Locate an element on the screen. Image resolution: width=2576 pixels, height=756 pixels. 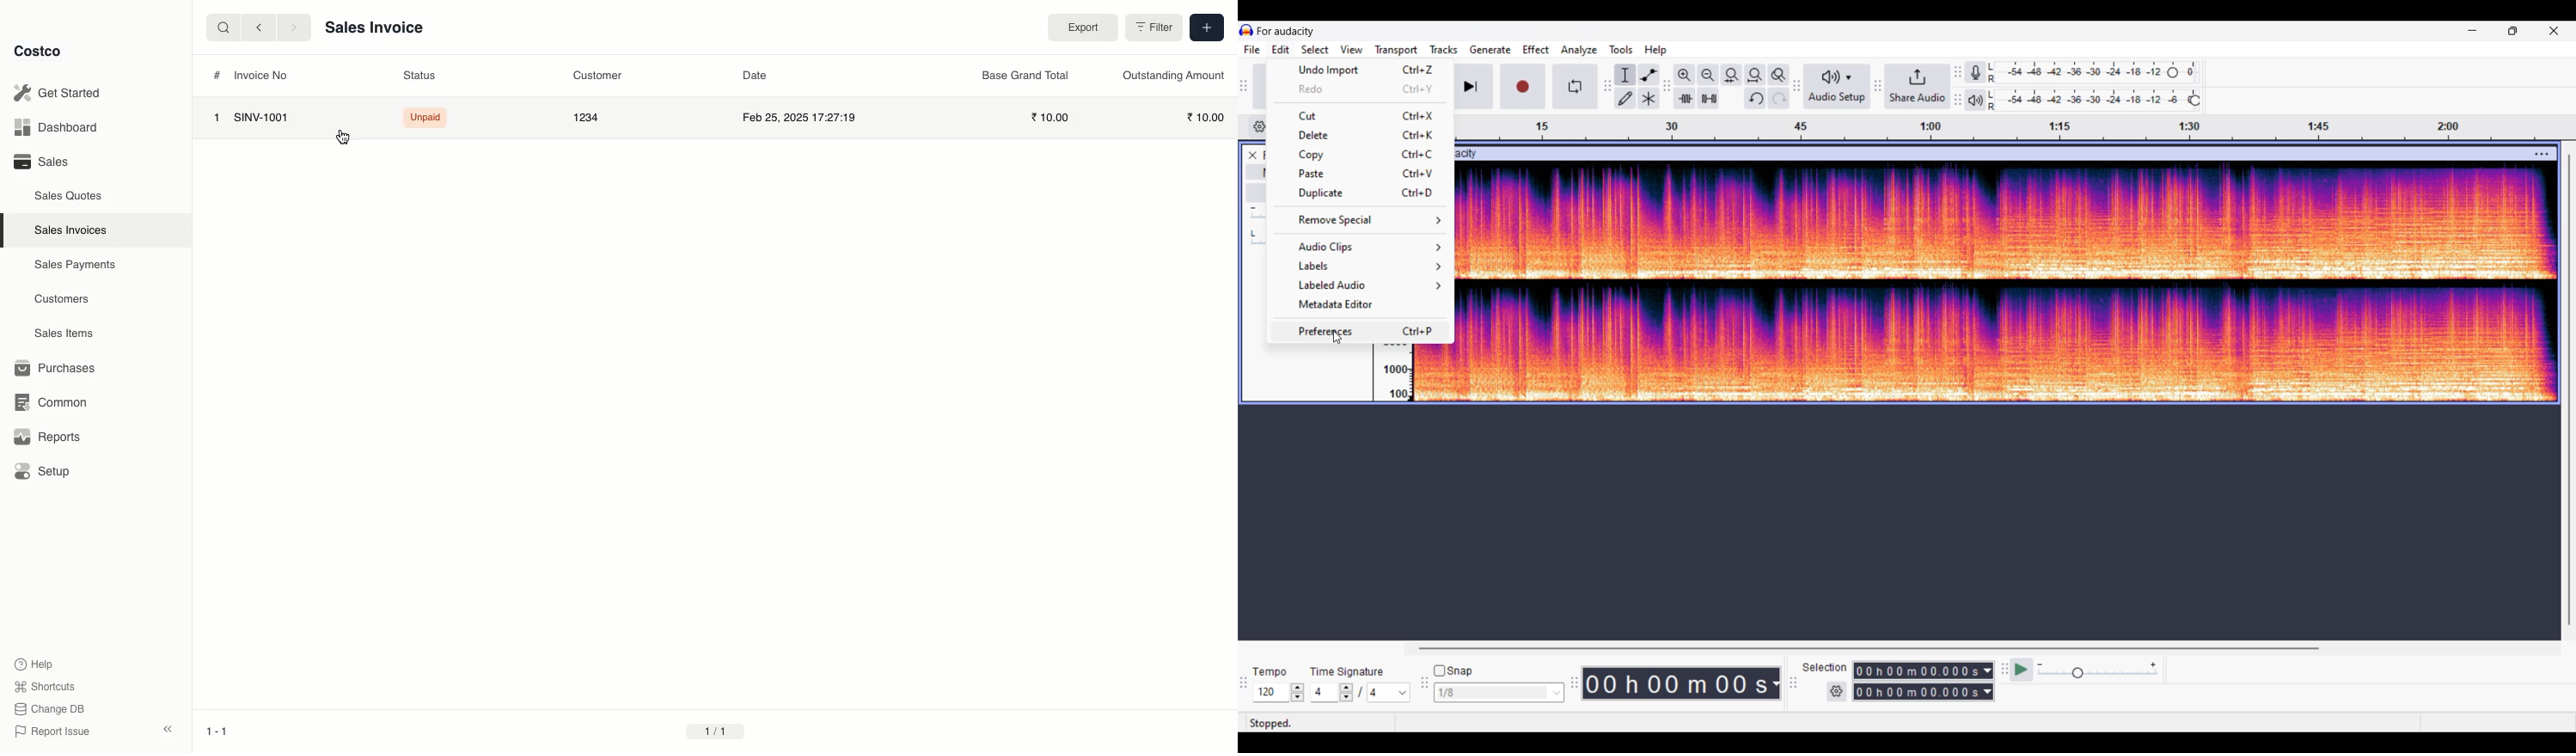
10.00 is located at coordinates (1050, 117).